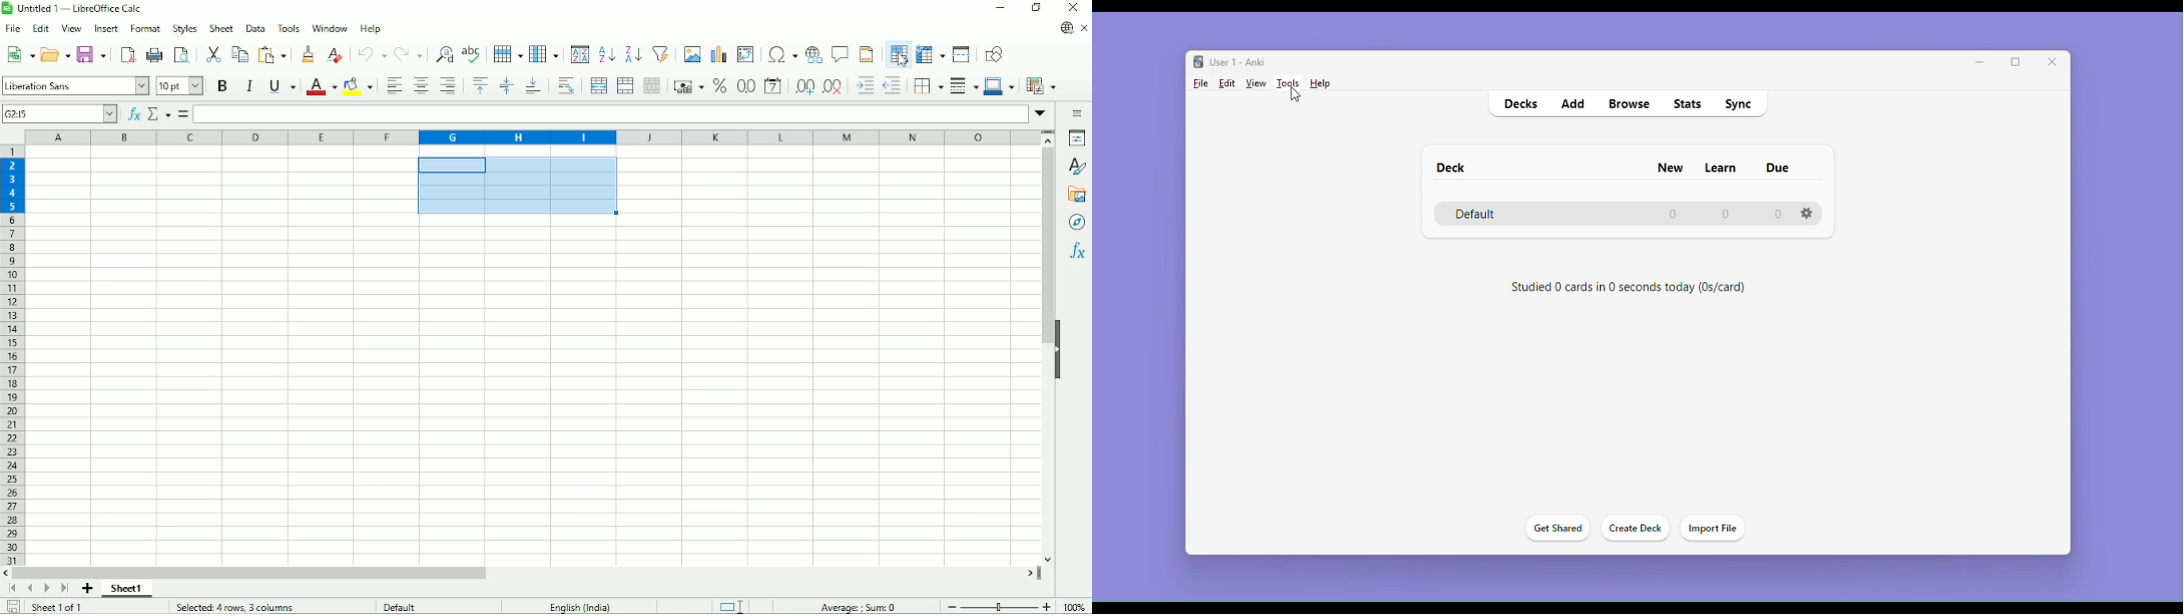 Image resolution: width=2184 pixels, height=616 pixels. What do you see at coordinates (12, 606) in the screenshot?
I see `Save` at bounding box center [12, 606].